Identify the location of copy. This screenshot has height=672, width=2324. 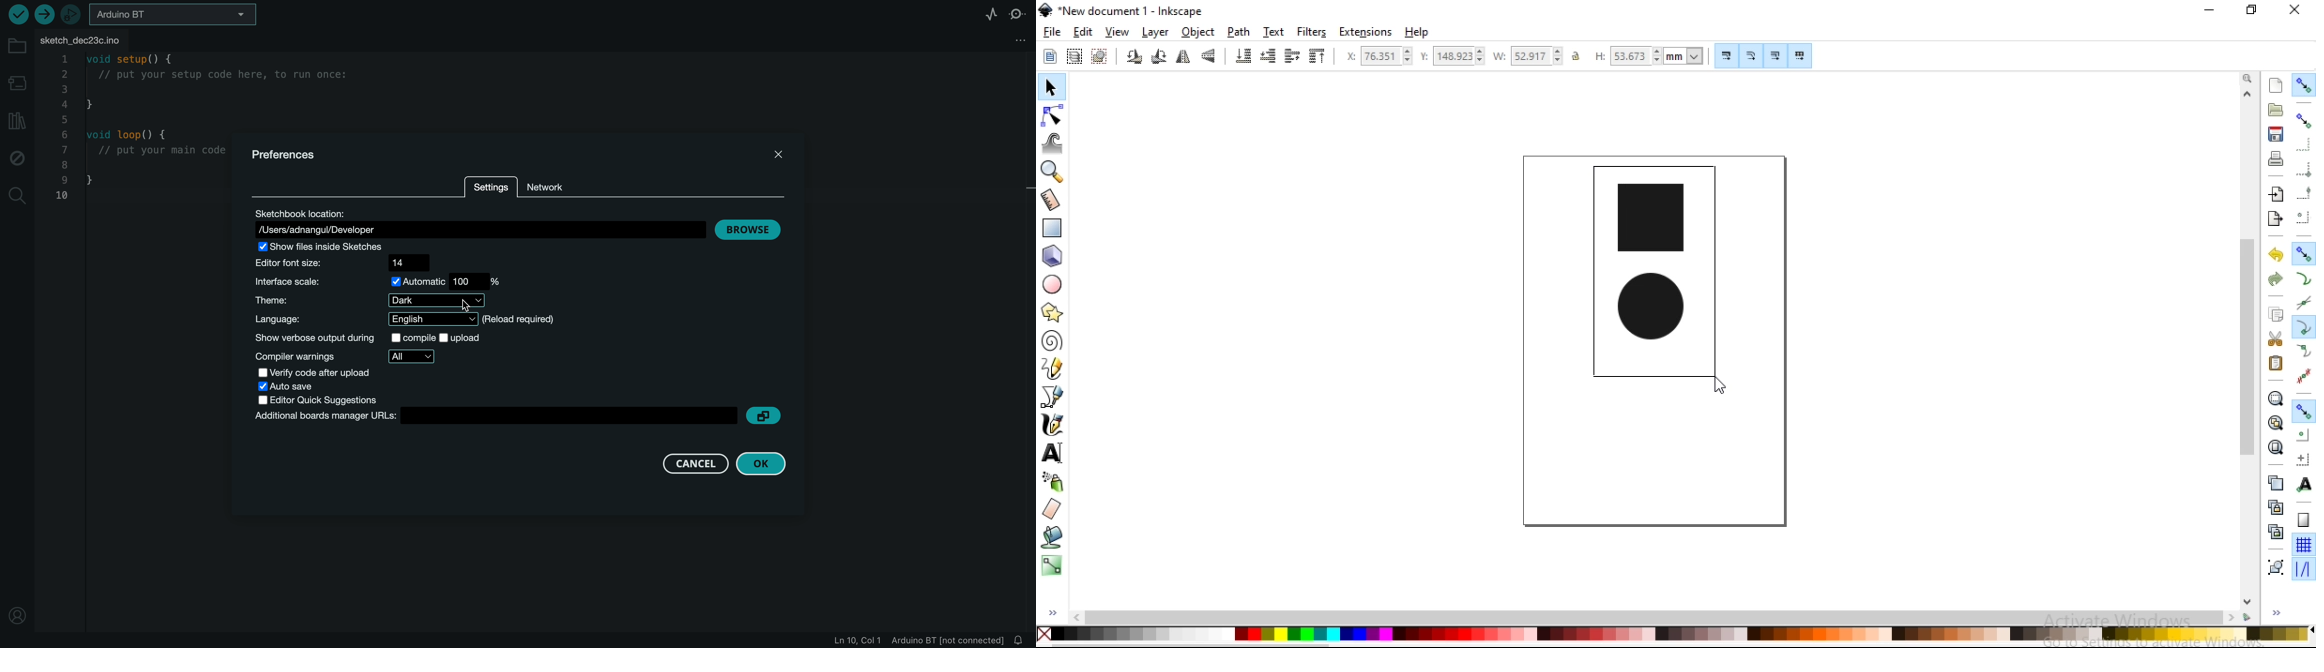
(764, 416).